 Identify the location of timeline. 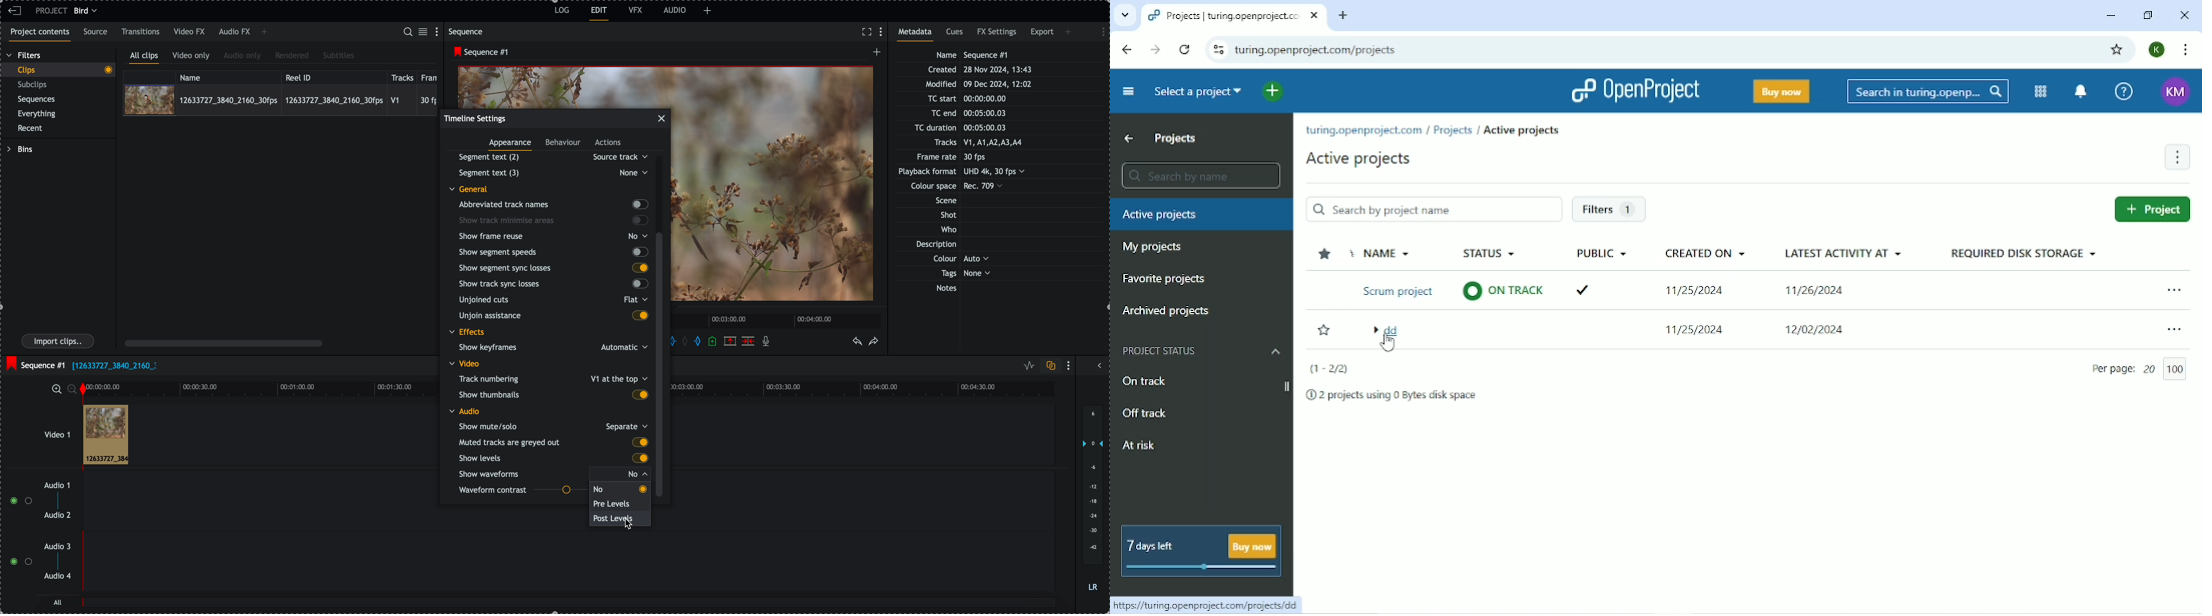
(871, 390).